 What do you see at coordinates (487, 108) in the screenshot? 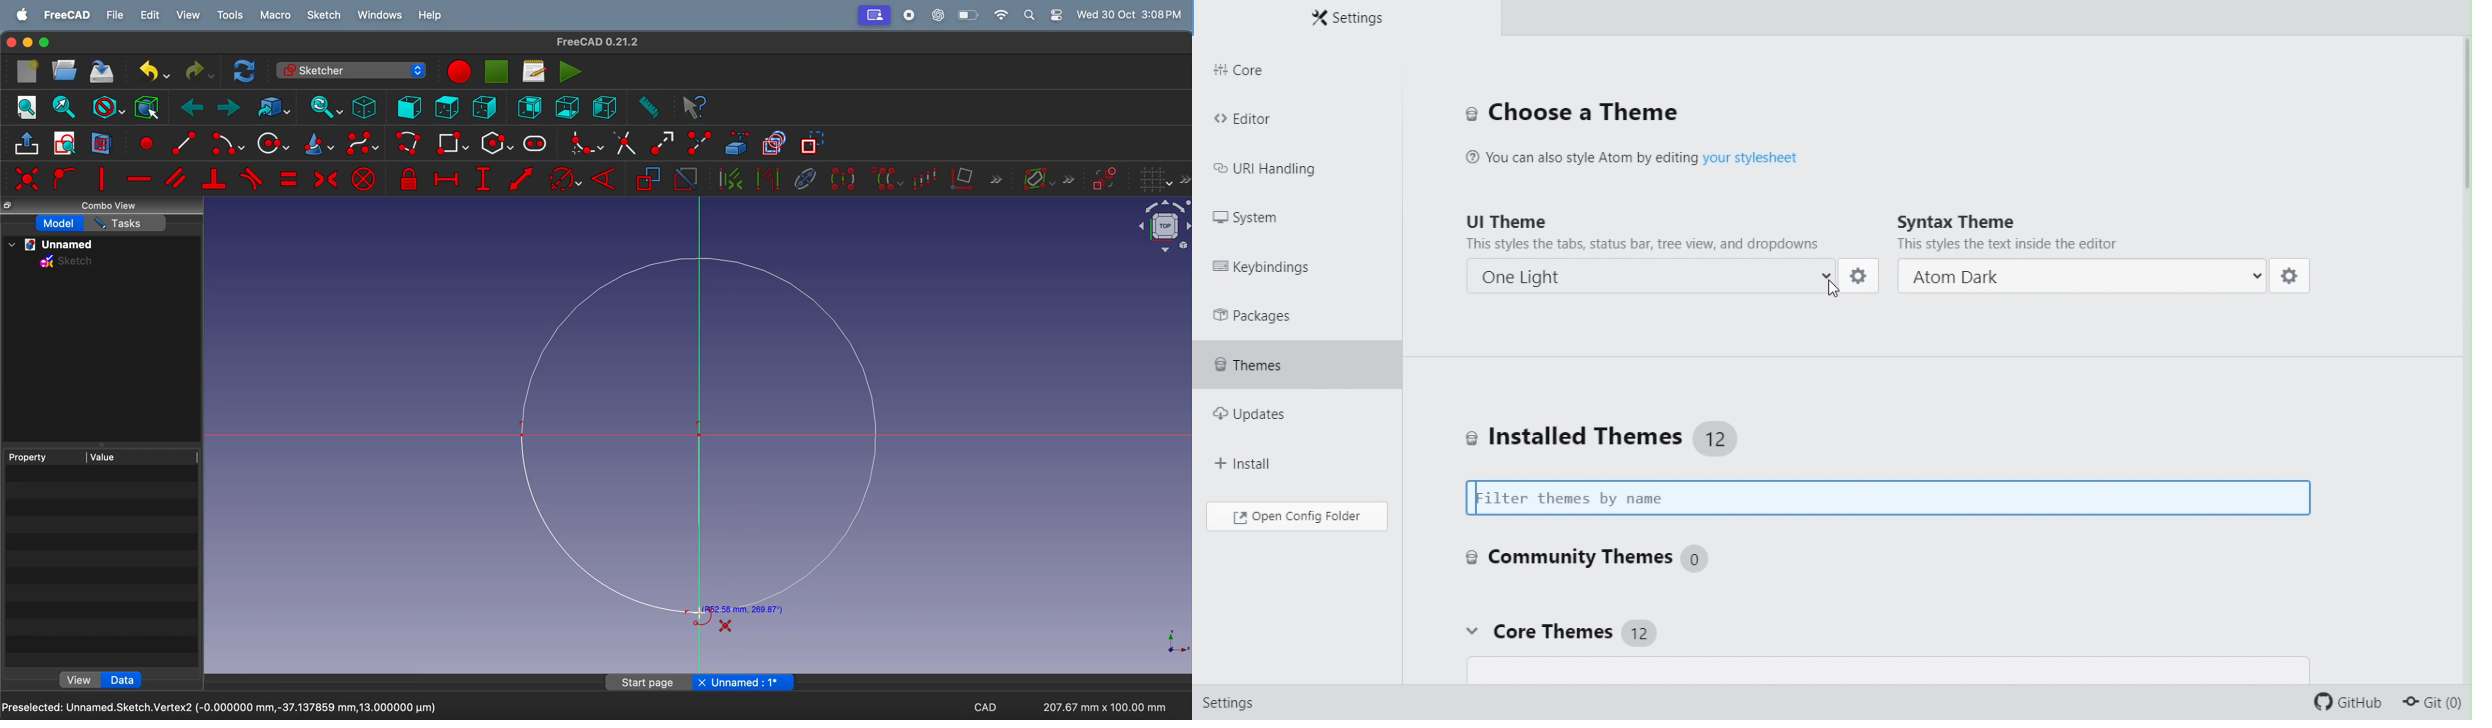
I see `left view` at bounding box center [487, 108].